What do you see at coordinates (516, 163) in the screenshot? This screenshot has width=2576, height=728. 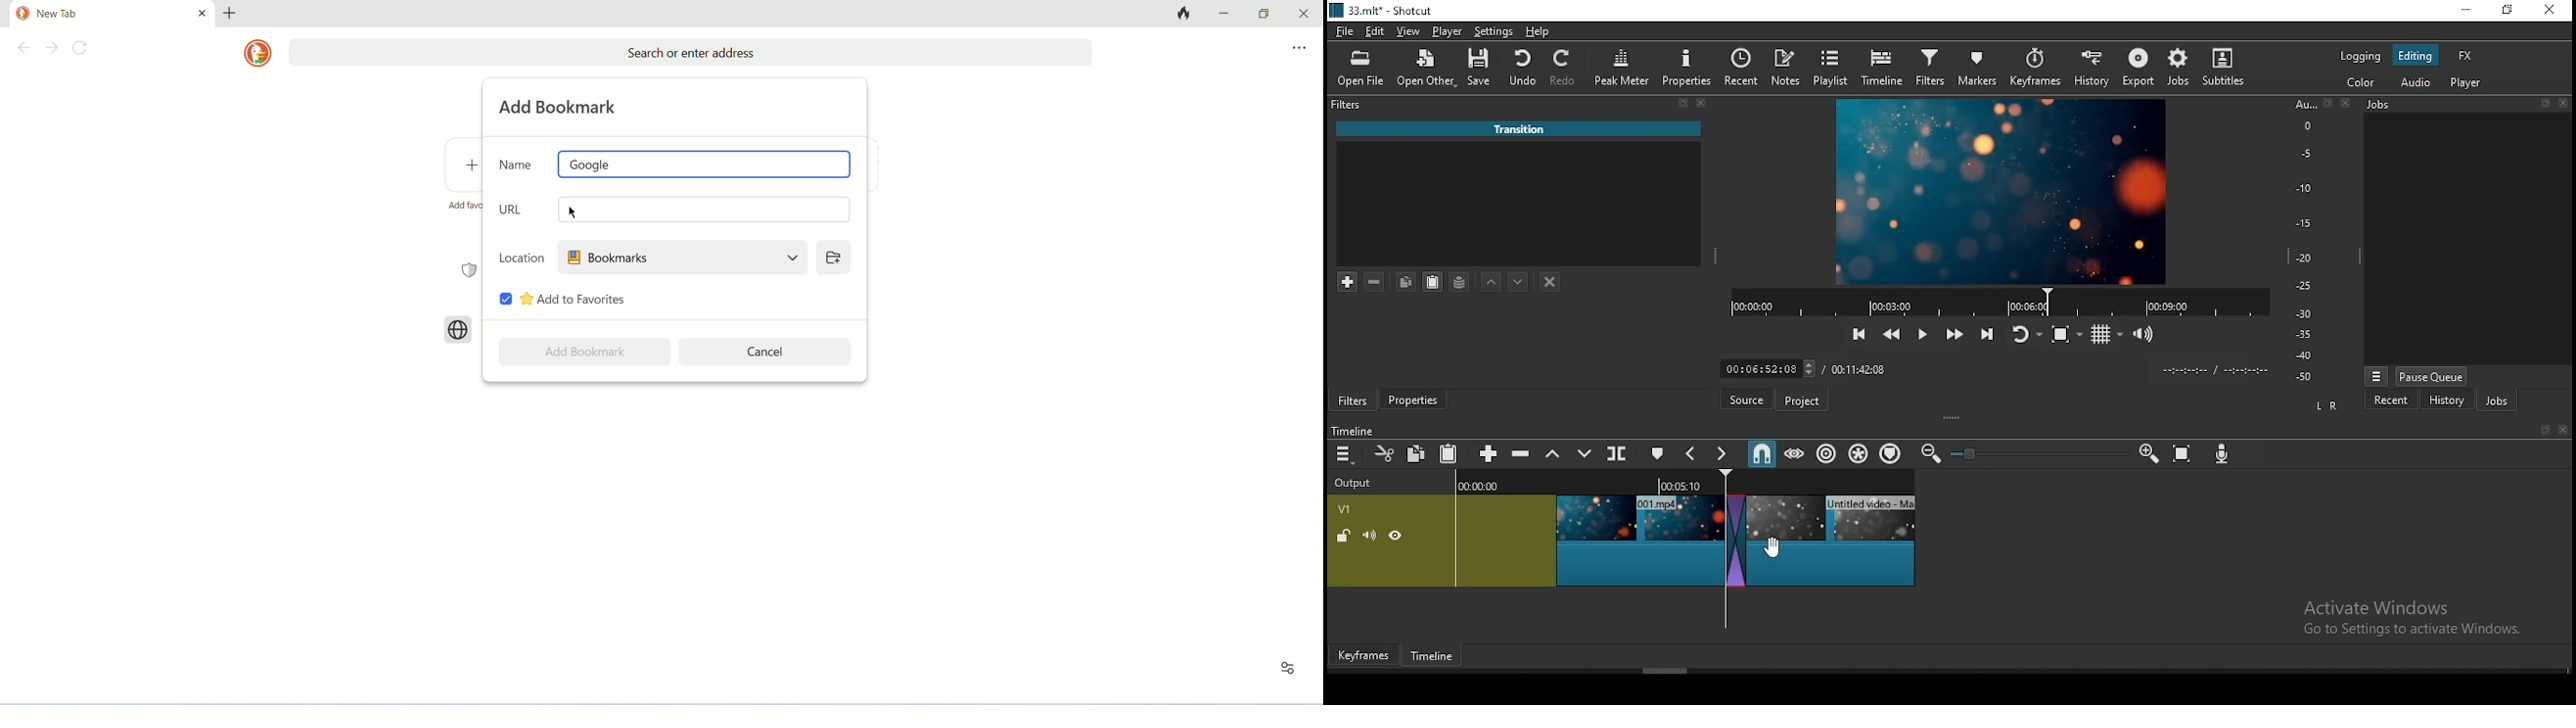 I see `NAME` at bounding box center [516, 163].